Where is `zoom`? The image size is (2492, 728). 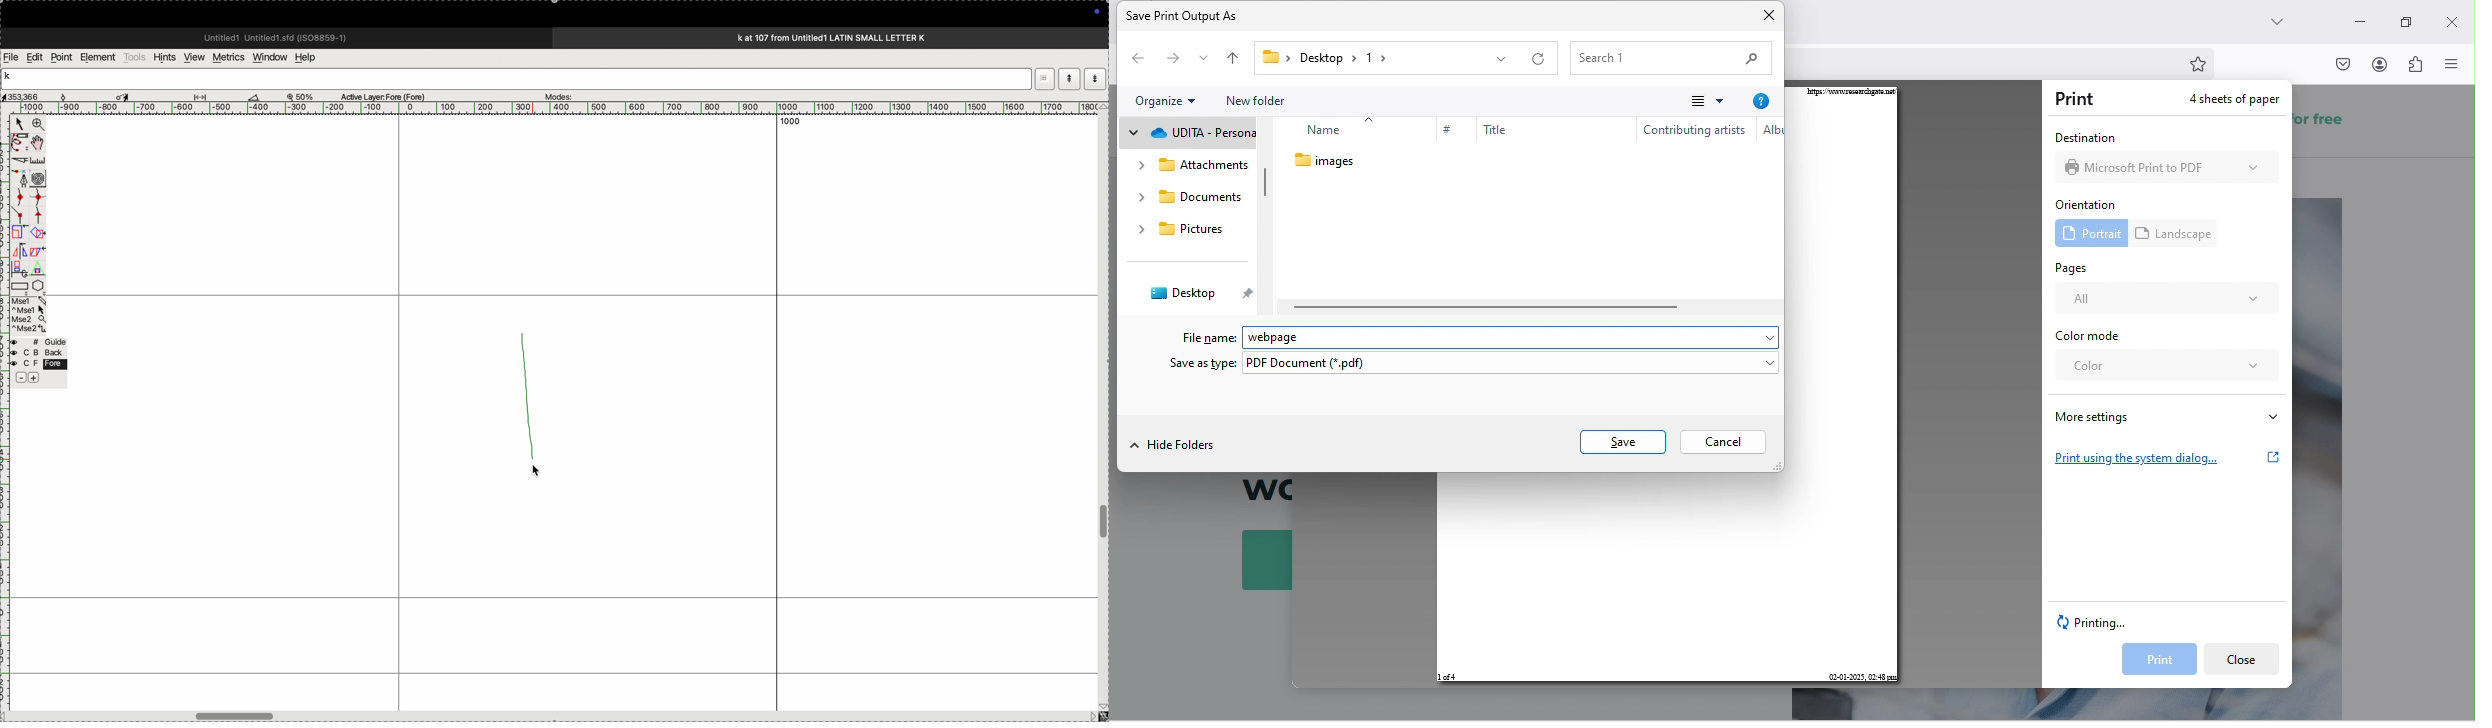 zoom is located at coordinates (36, 125).